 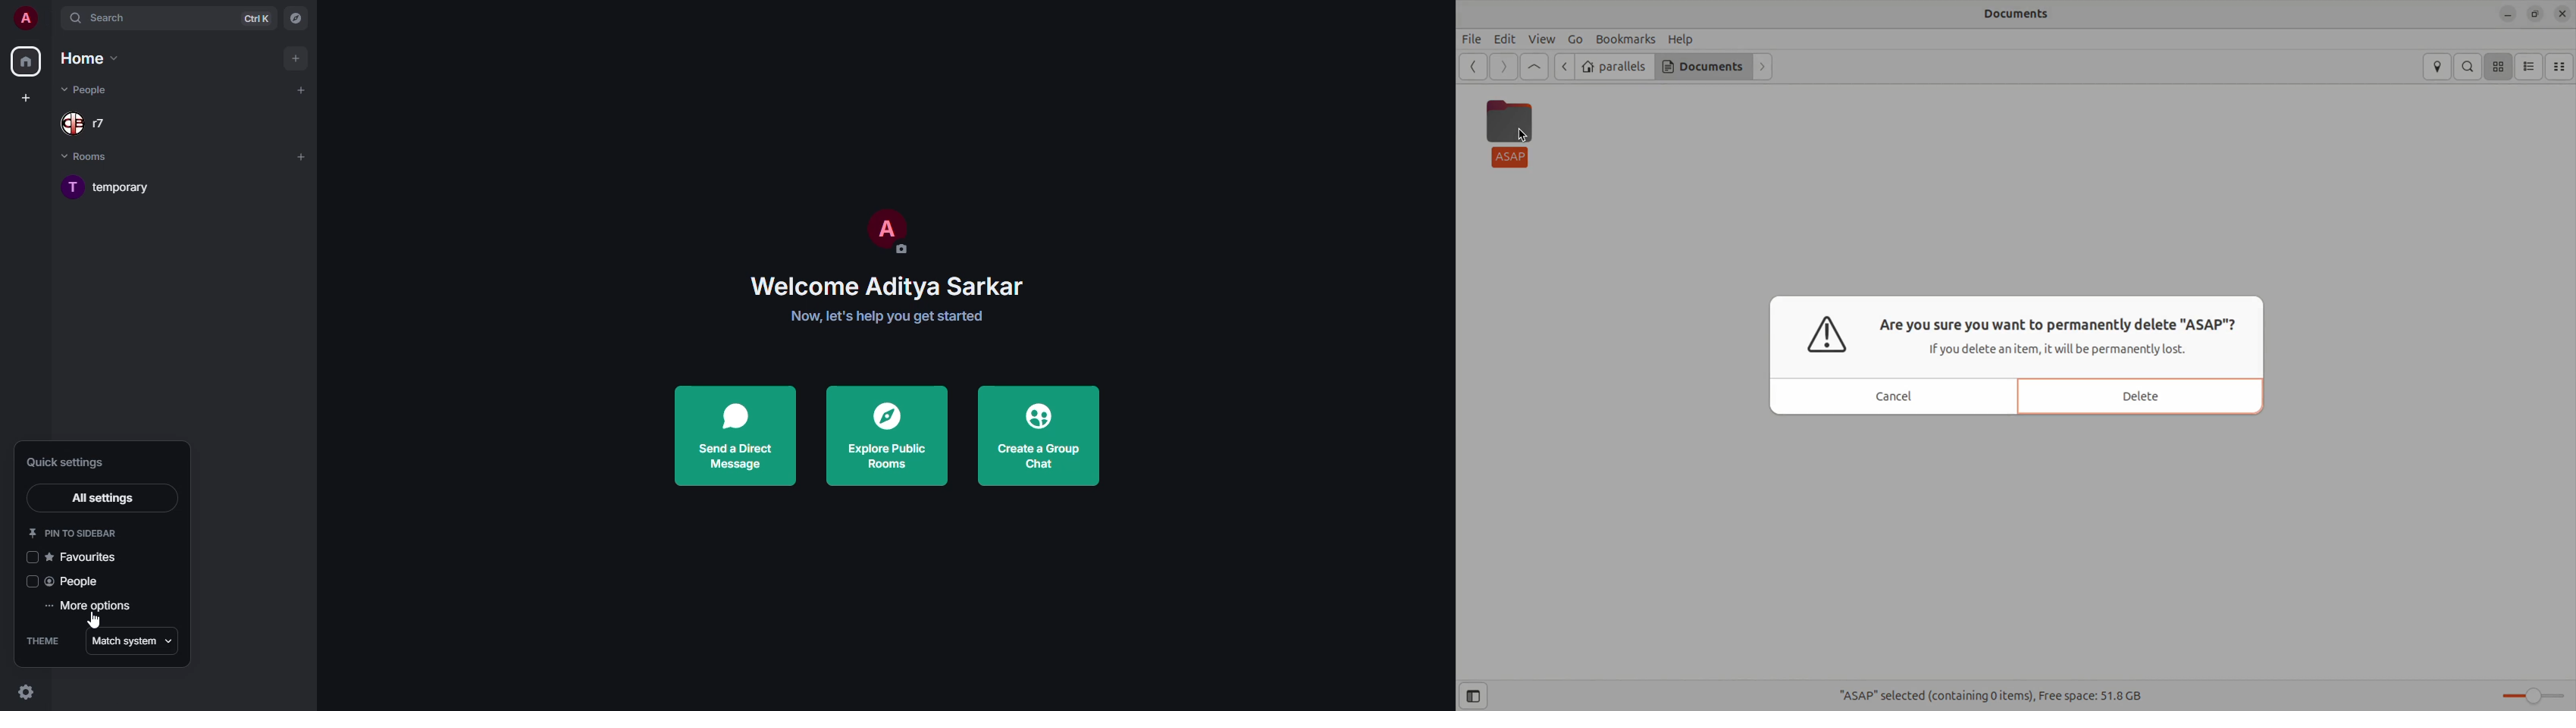 I want to click on add, so click(x=299, y=91).